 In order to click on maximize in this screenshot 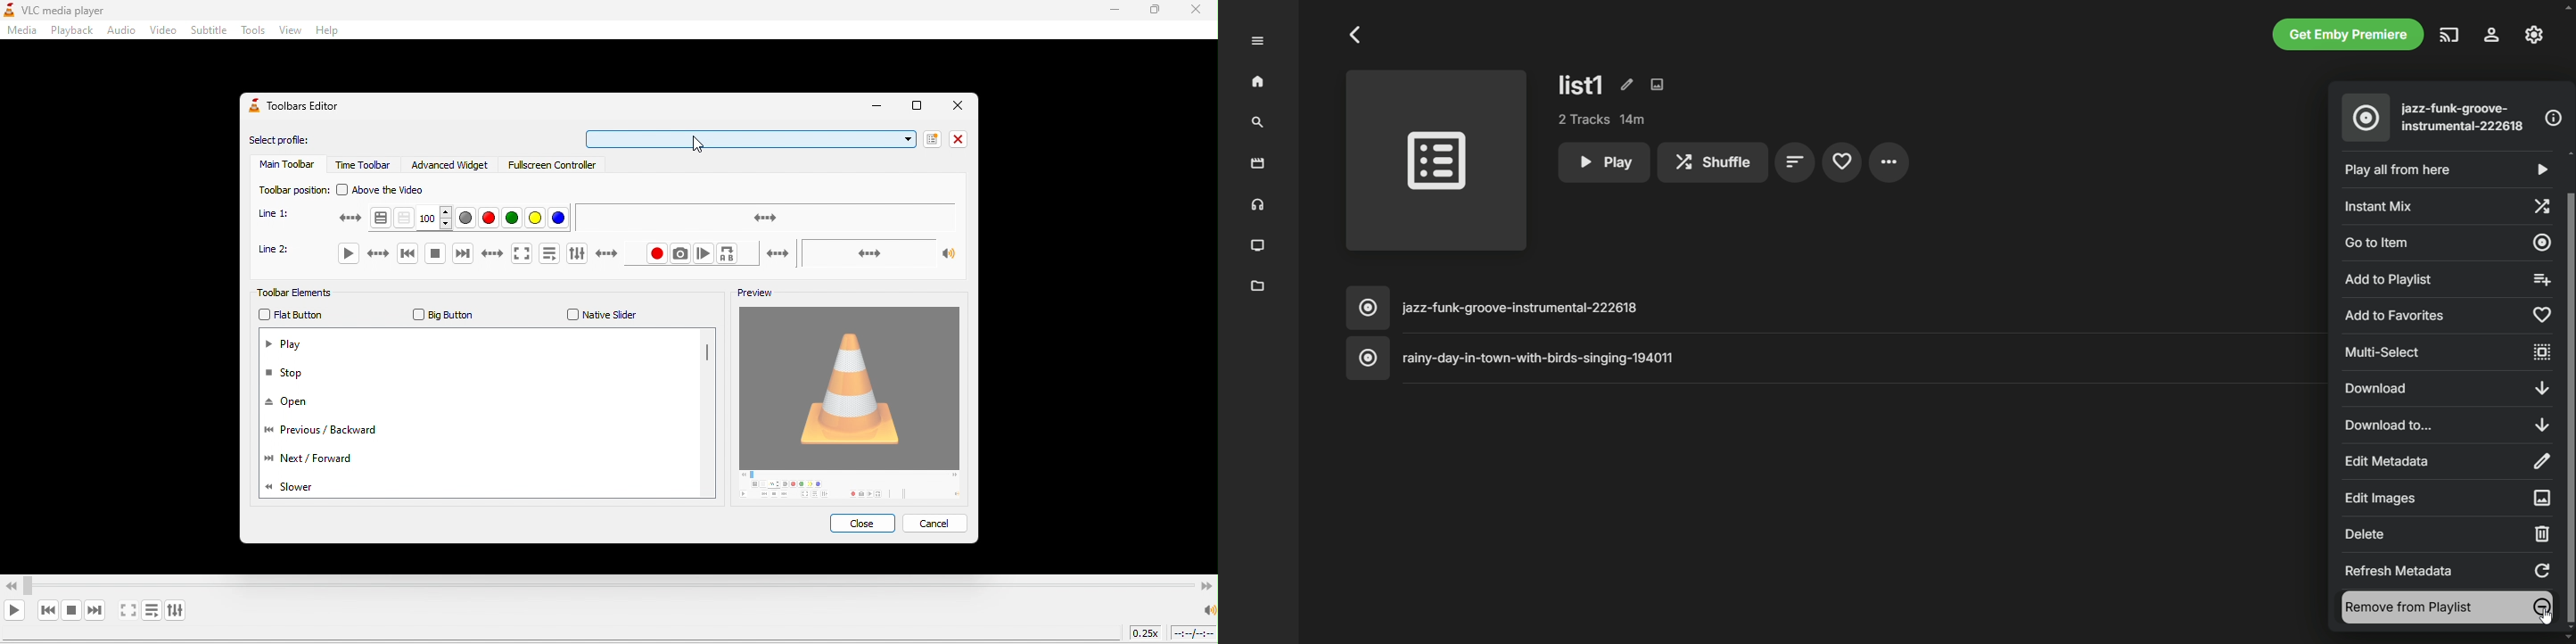, I will do `click(1159, 12)`.